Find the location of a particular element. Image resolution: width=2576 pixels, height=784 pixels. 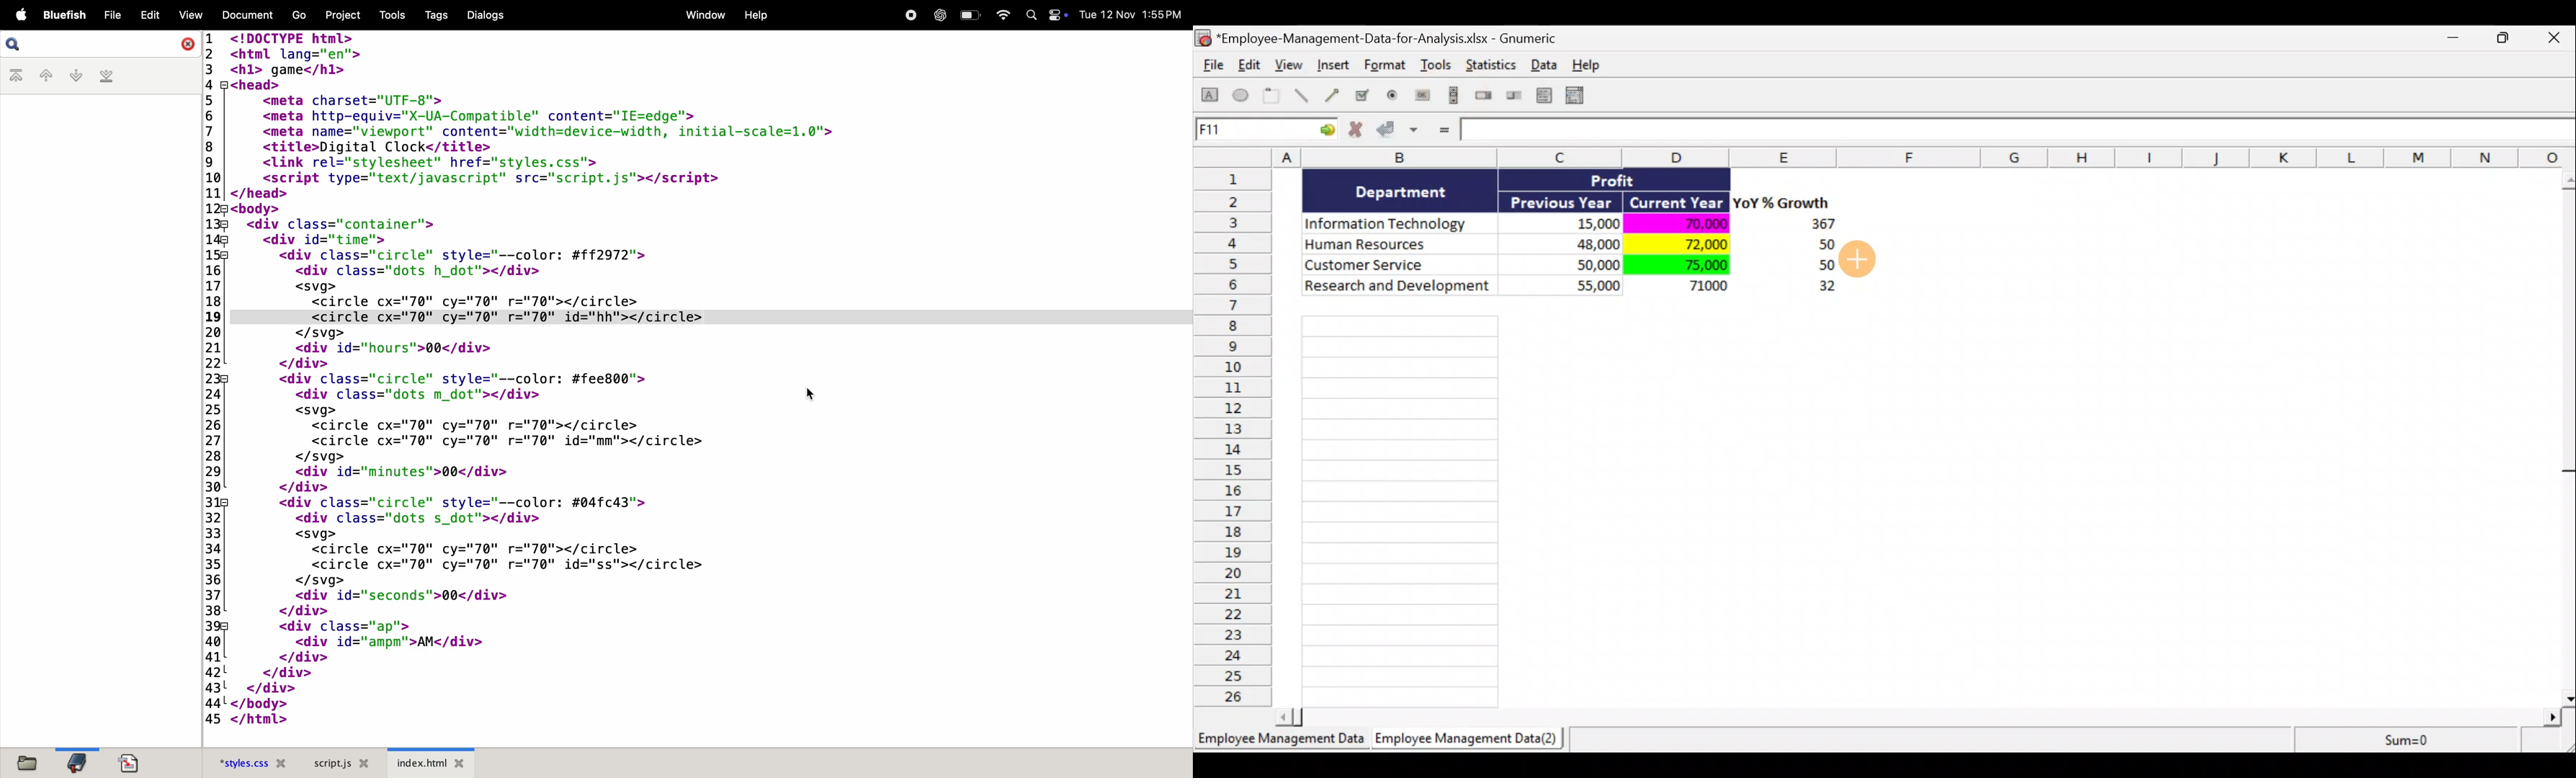

last book mark is located at coordinates (108, 76).